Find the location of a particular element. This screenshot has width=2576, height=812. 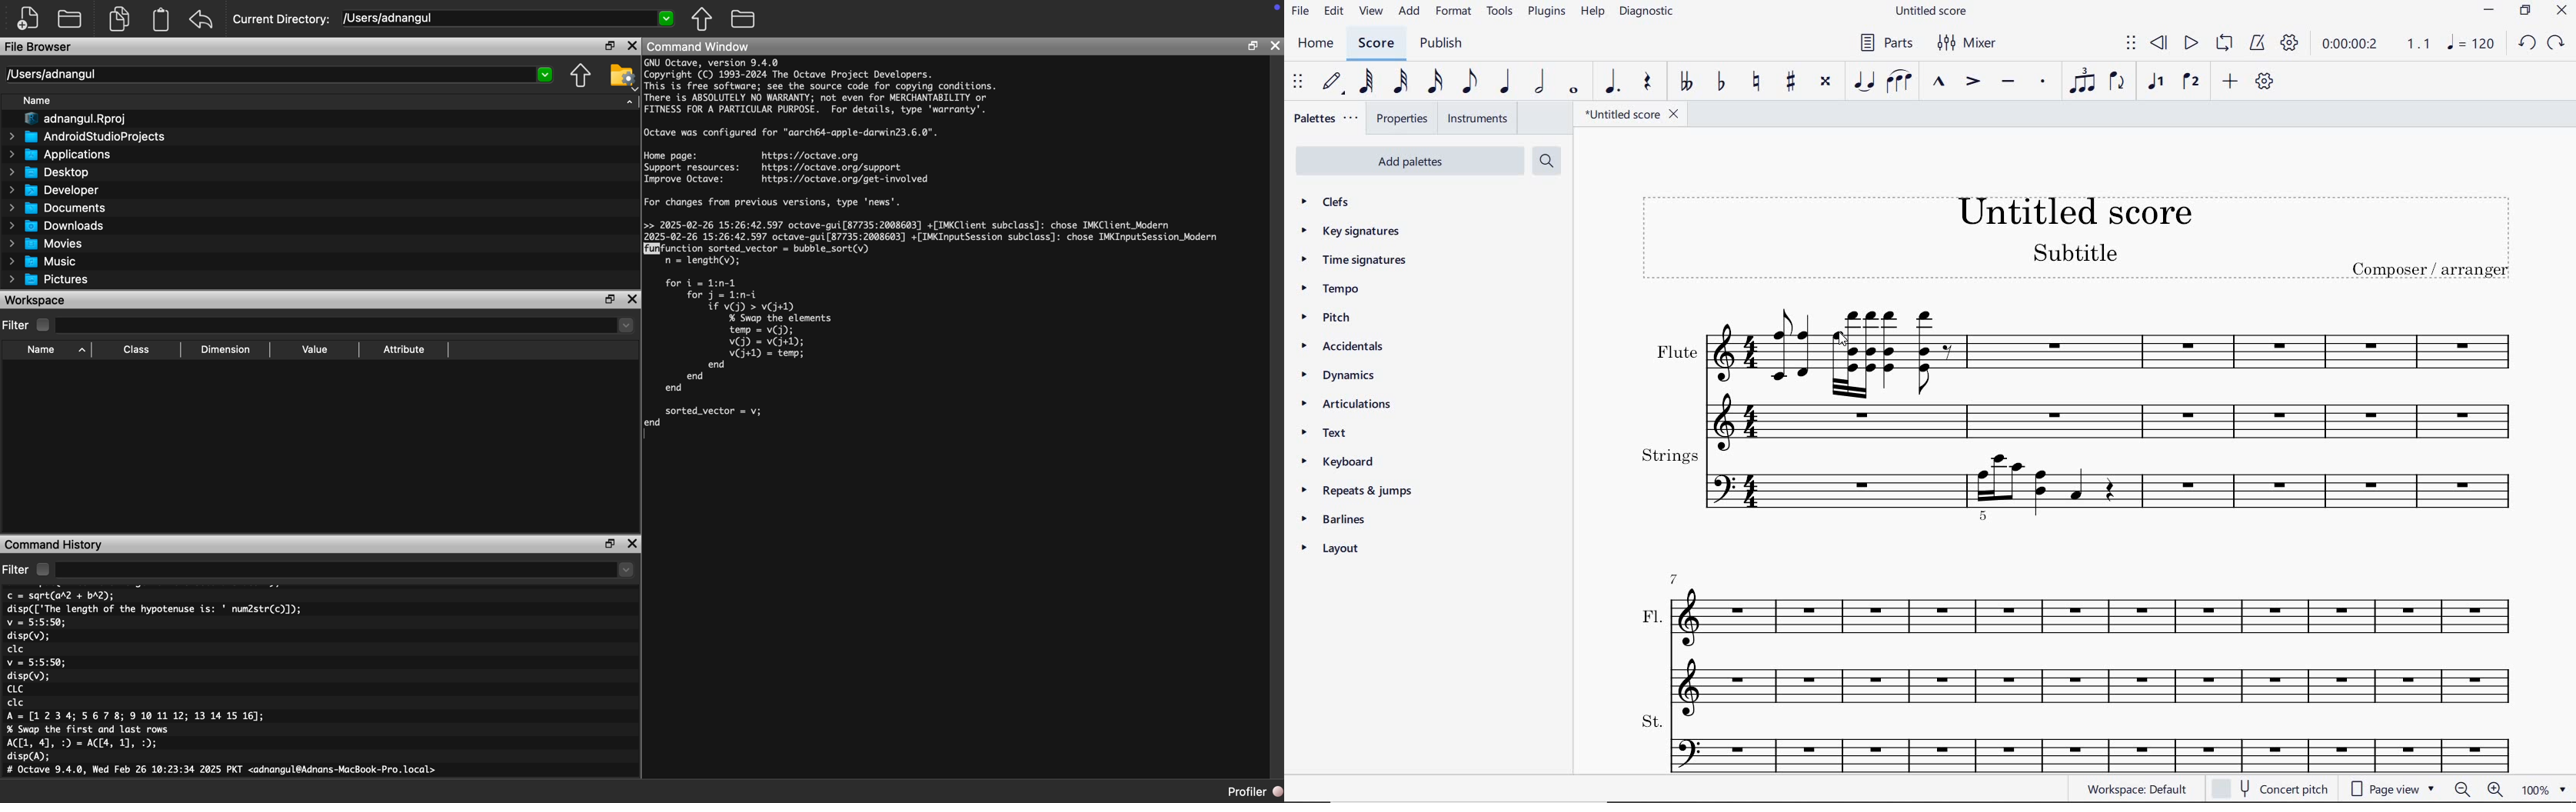

instruments is located at coordinates (1474, 119).